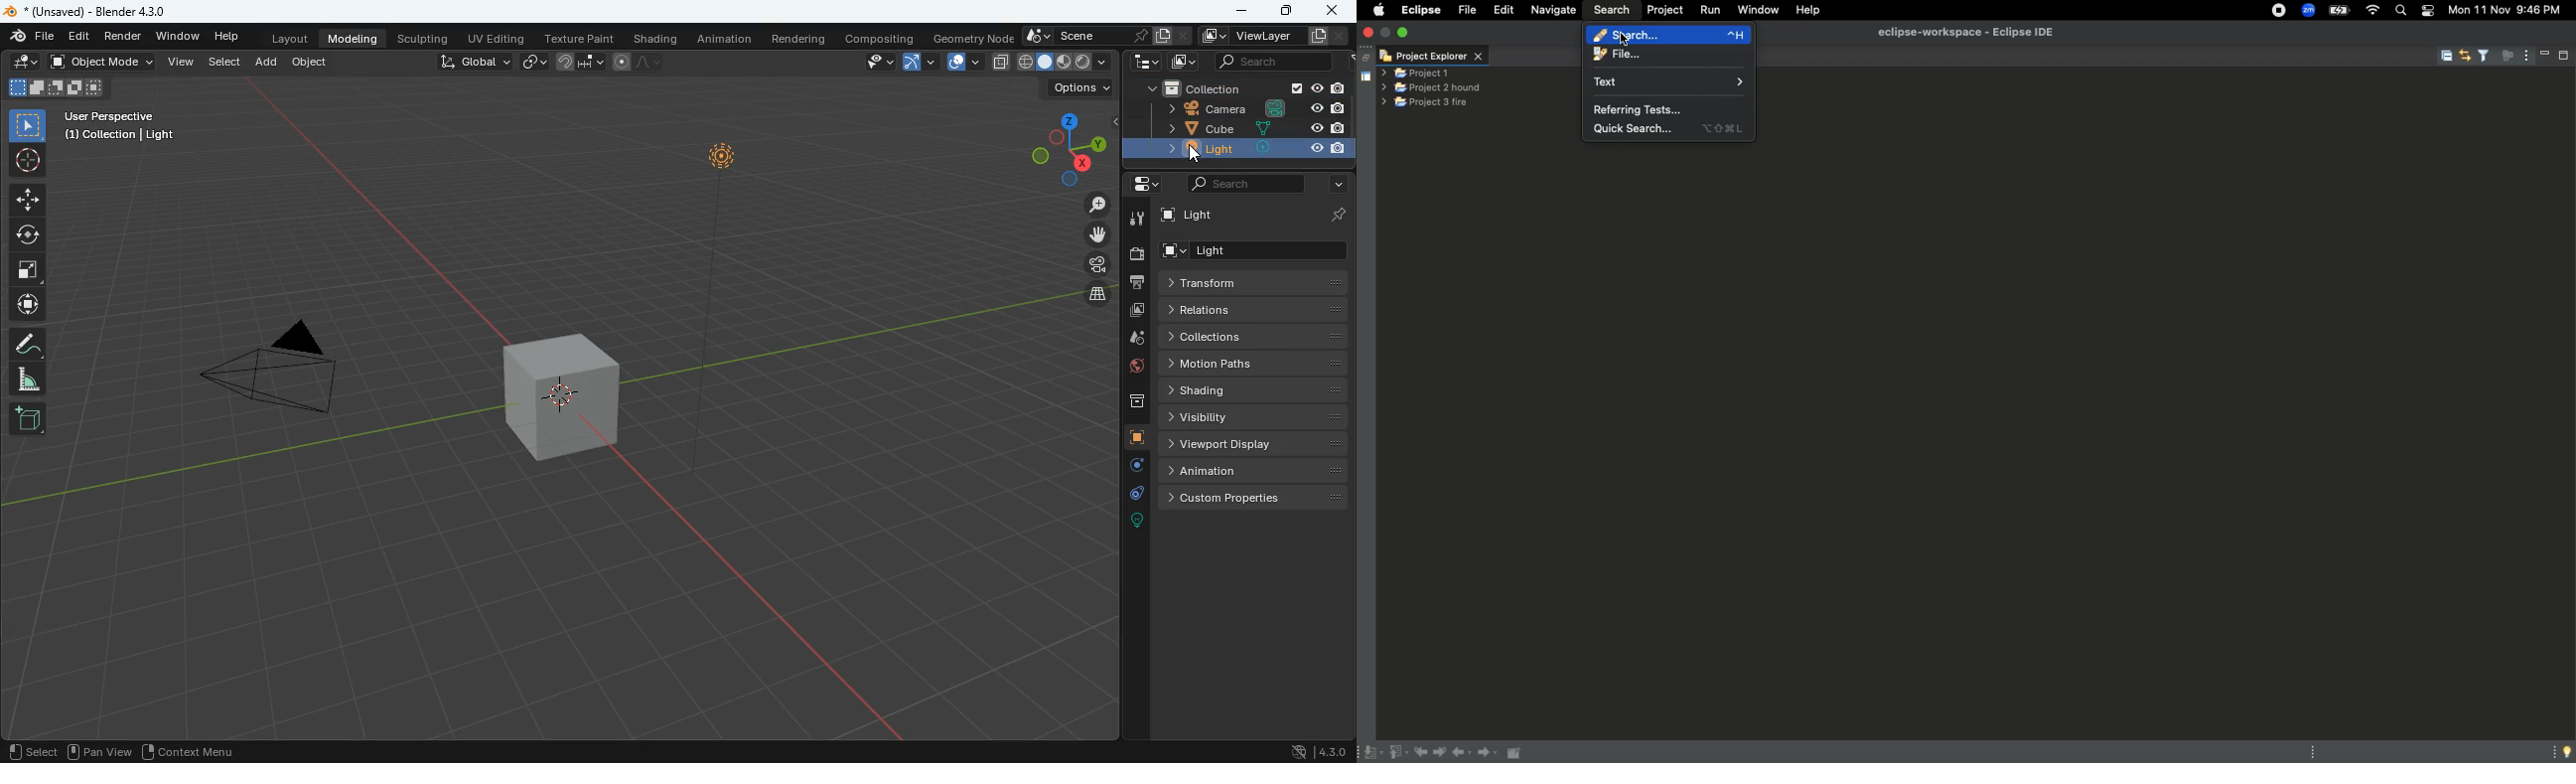  What do you see at coordinates (292, 38) in the screenshot?
I see `layout` at bounding box center [292, 38].